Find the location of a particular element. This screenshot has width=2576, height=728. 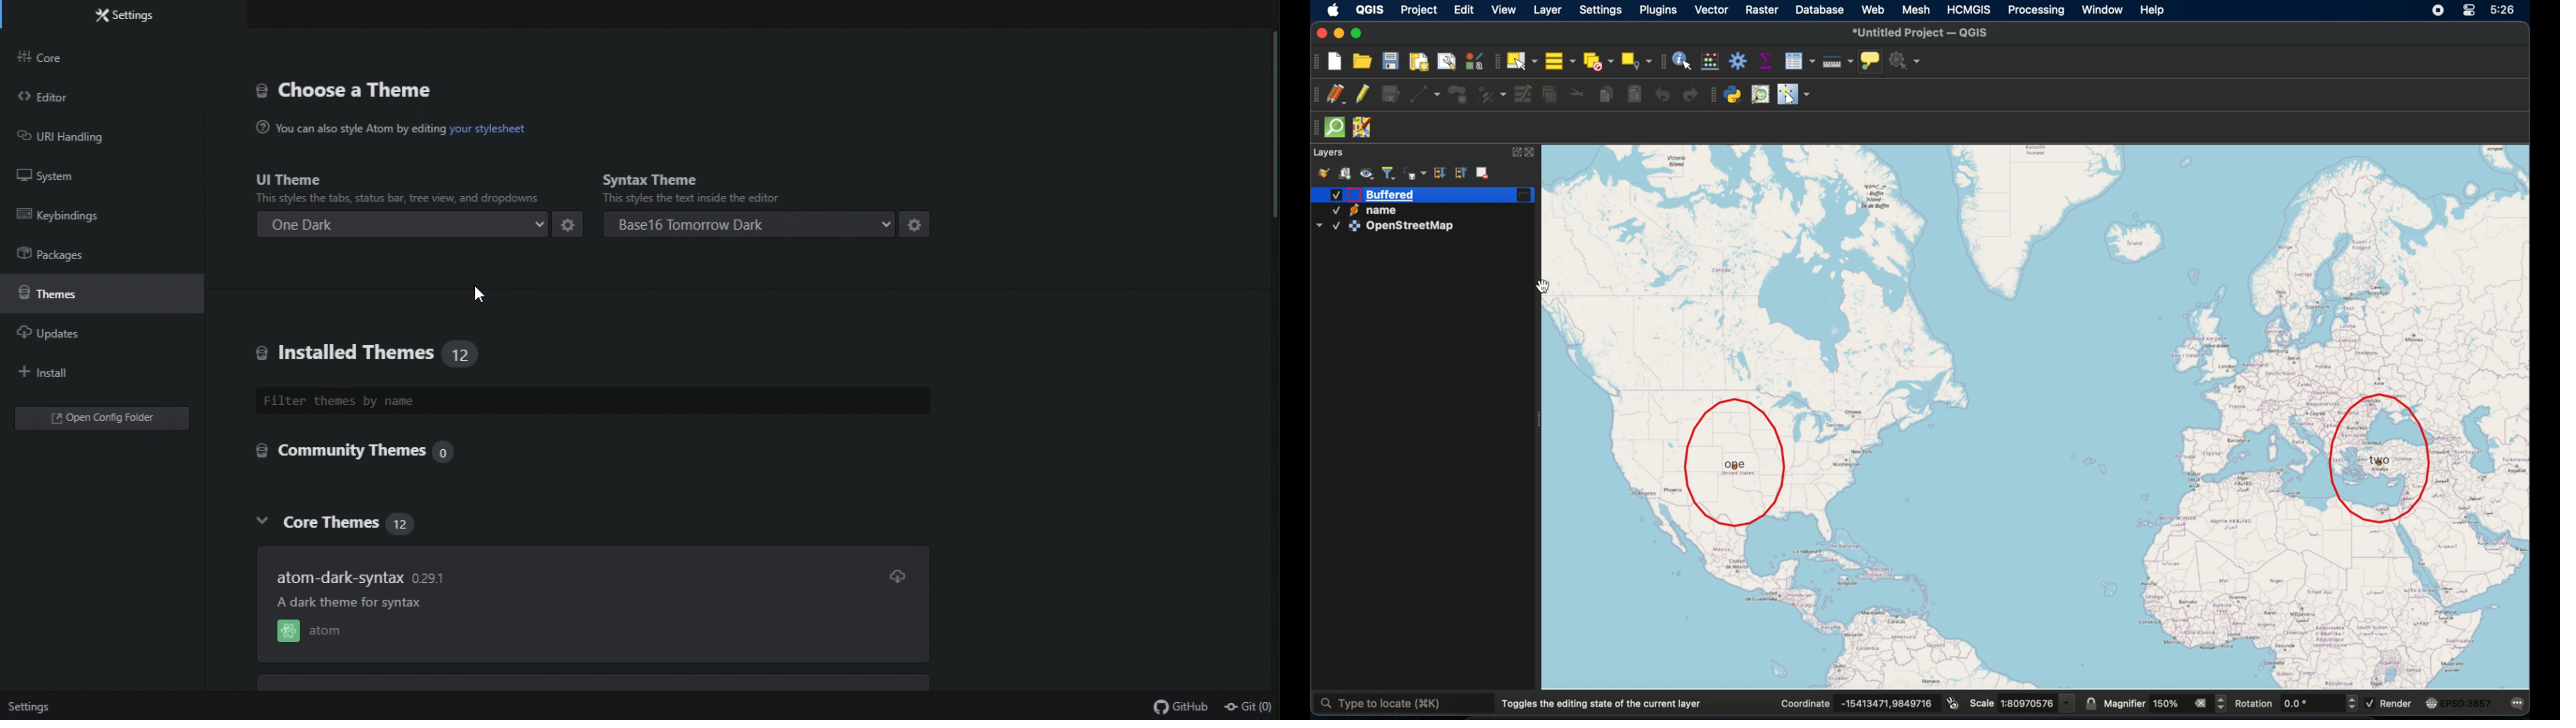

checked checkbox is located at coordinates (2369, 701).